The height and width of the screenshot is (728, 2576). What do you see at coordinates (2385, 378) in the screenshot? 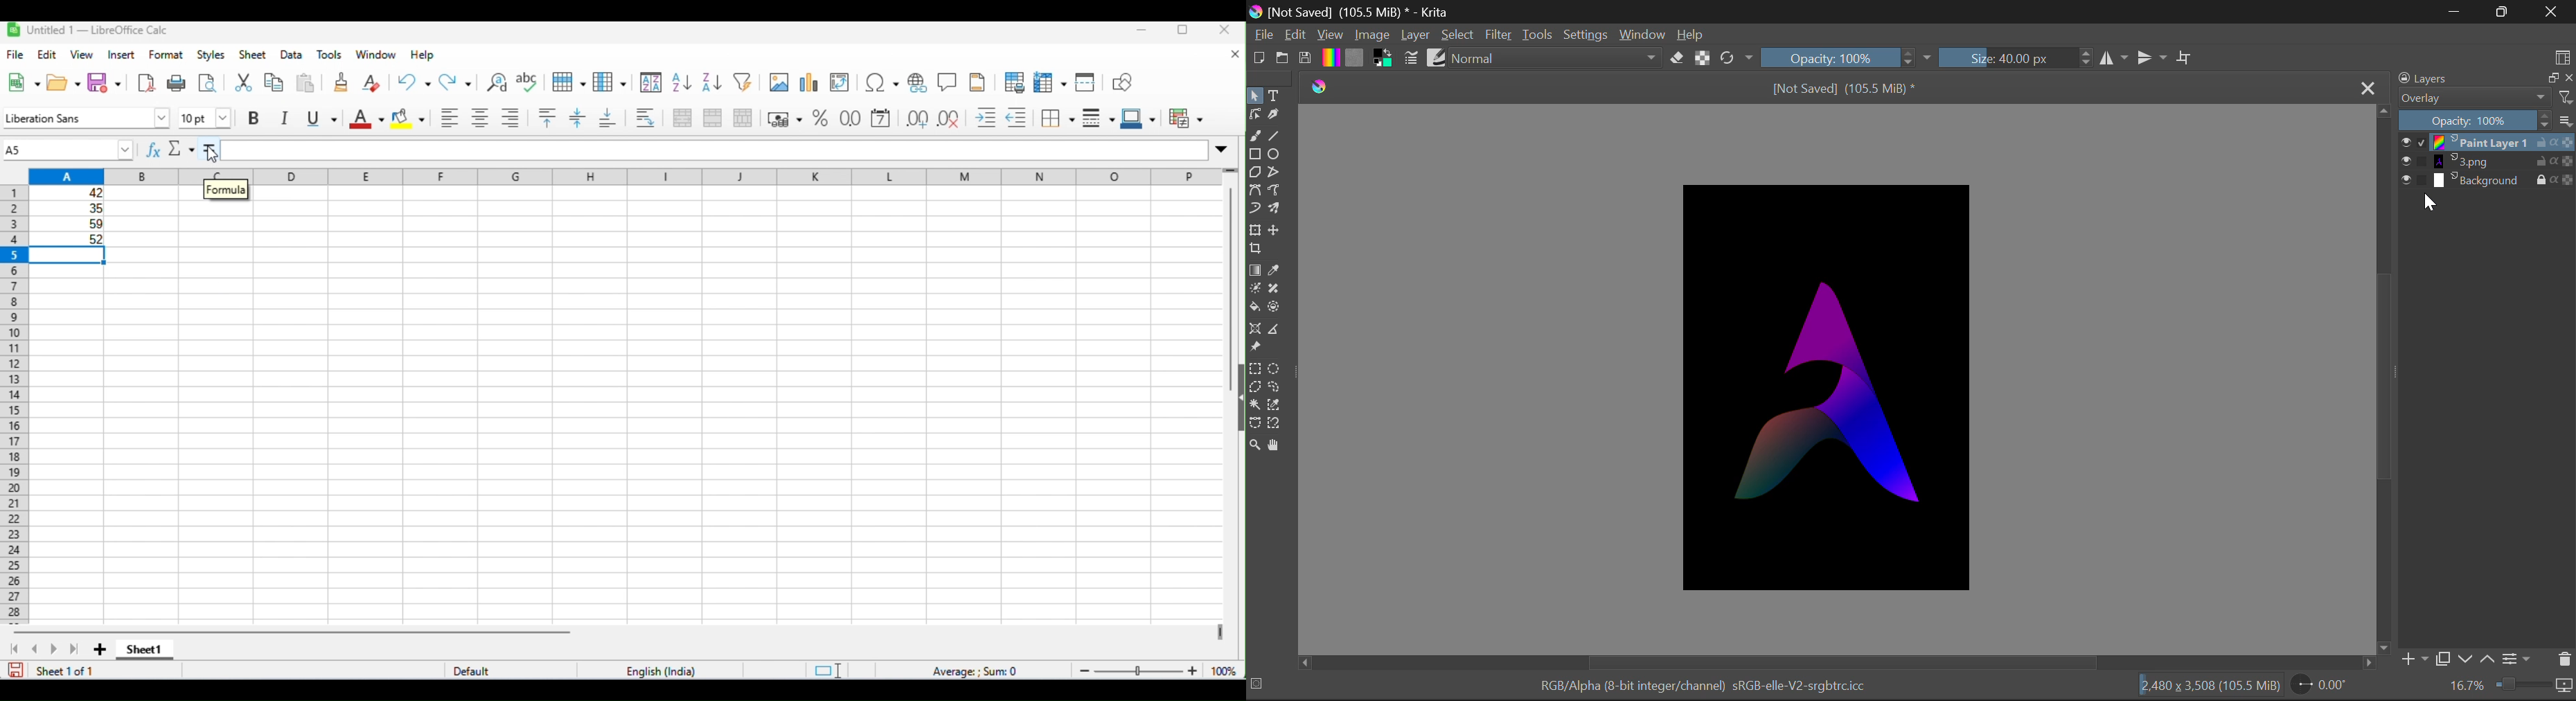
I see `Scroll Bar` at bounding box center [2385, 378].